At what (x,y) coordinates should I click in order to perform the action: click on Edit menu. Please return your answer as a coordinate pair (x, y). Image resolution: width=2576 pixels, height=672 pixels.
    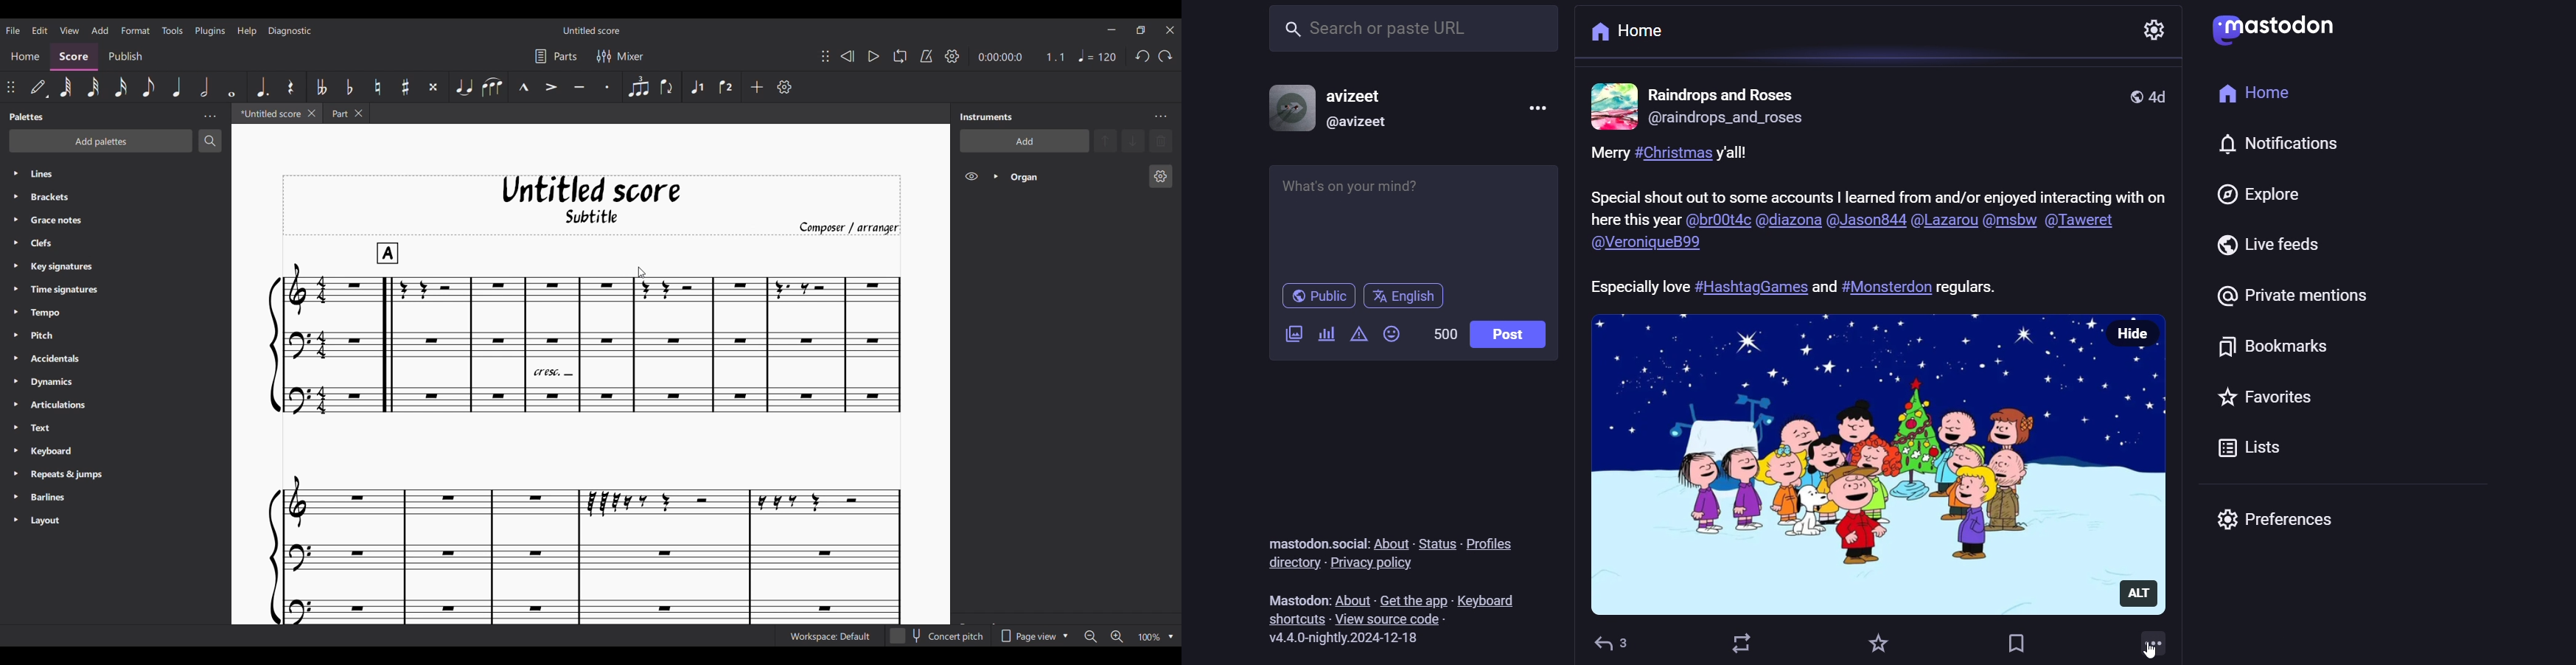
    Looking at the image, I should click on (39, 29).